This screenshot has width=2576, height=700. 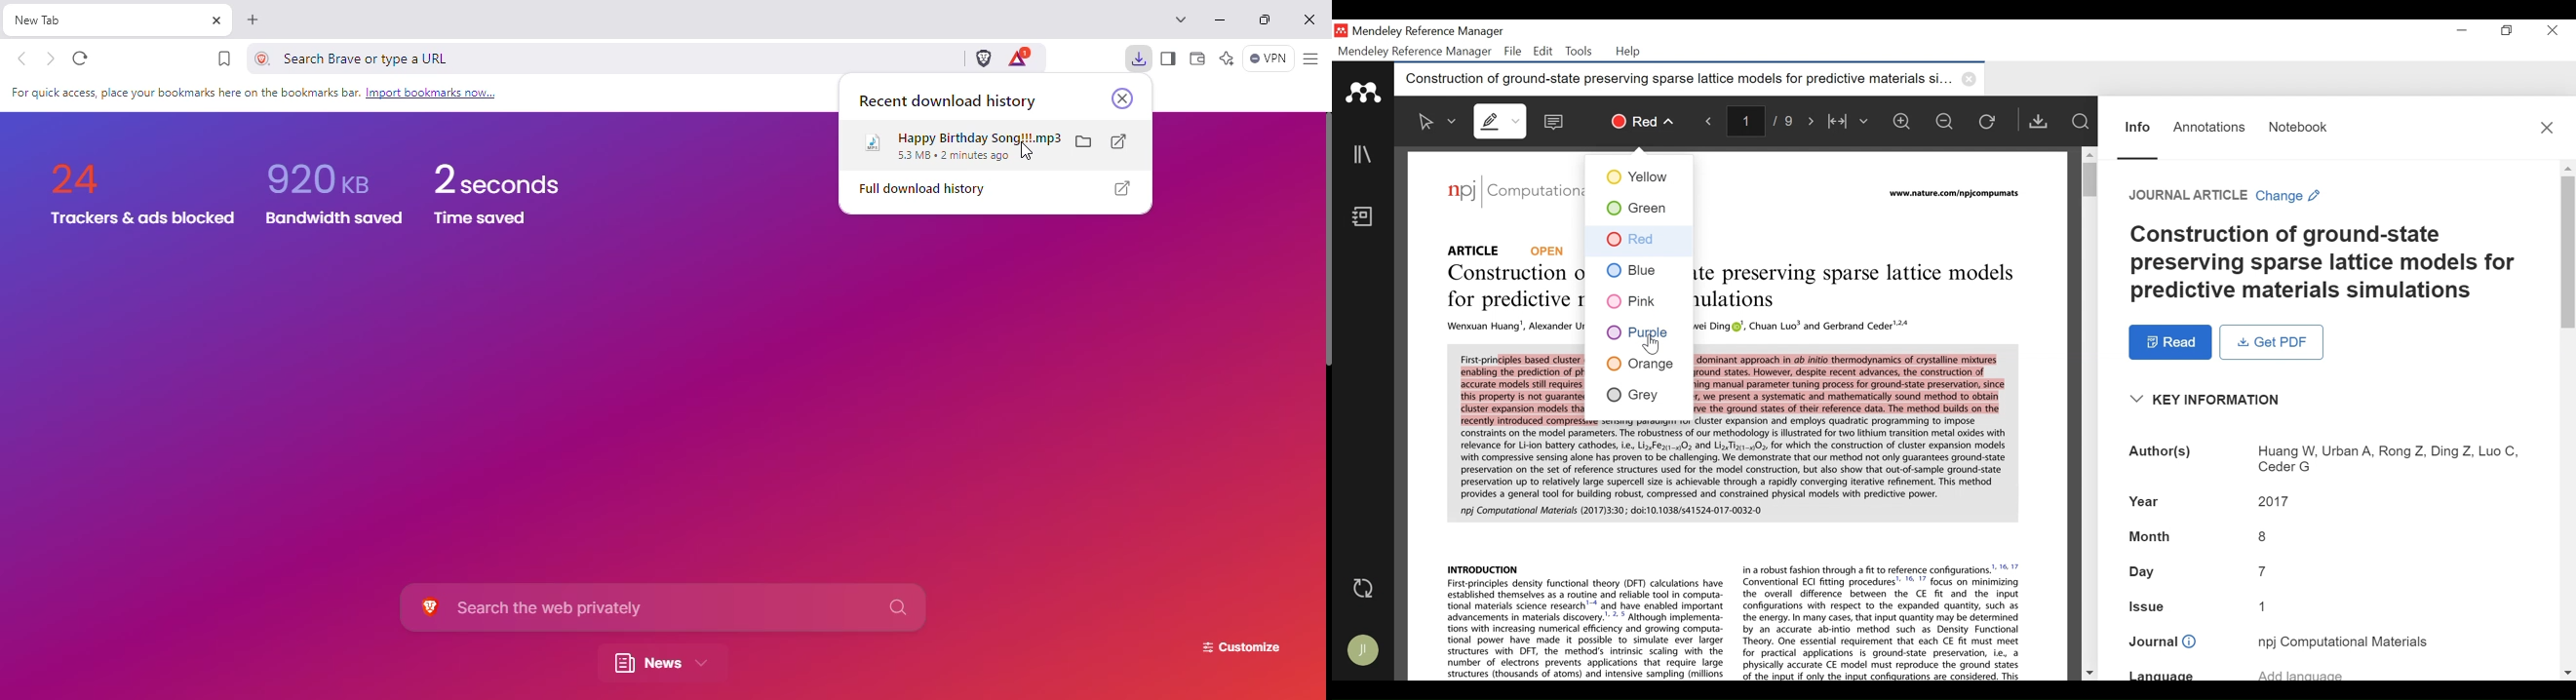 I want to click on Library, so click(x=1364, y=154).